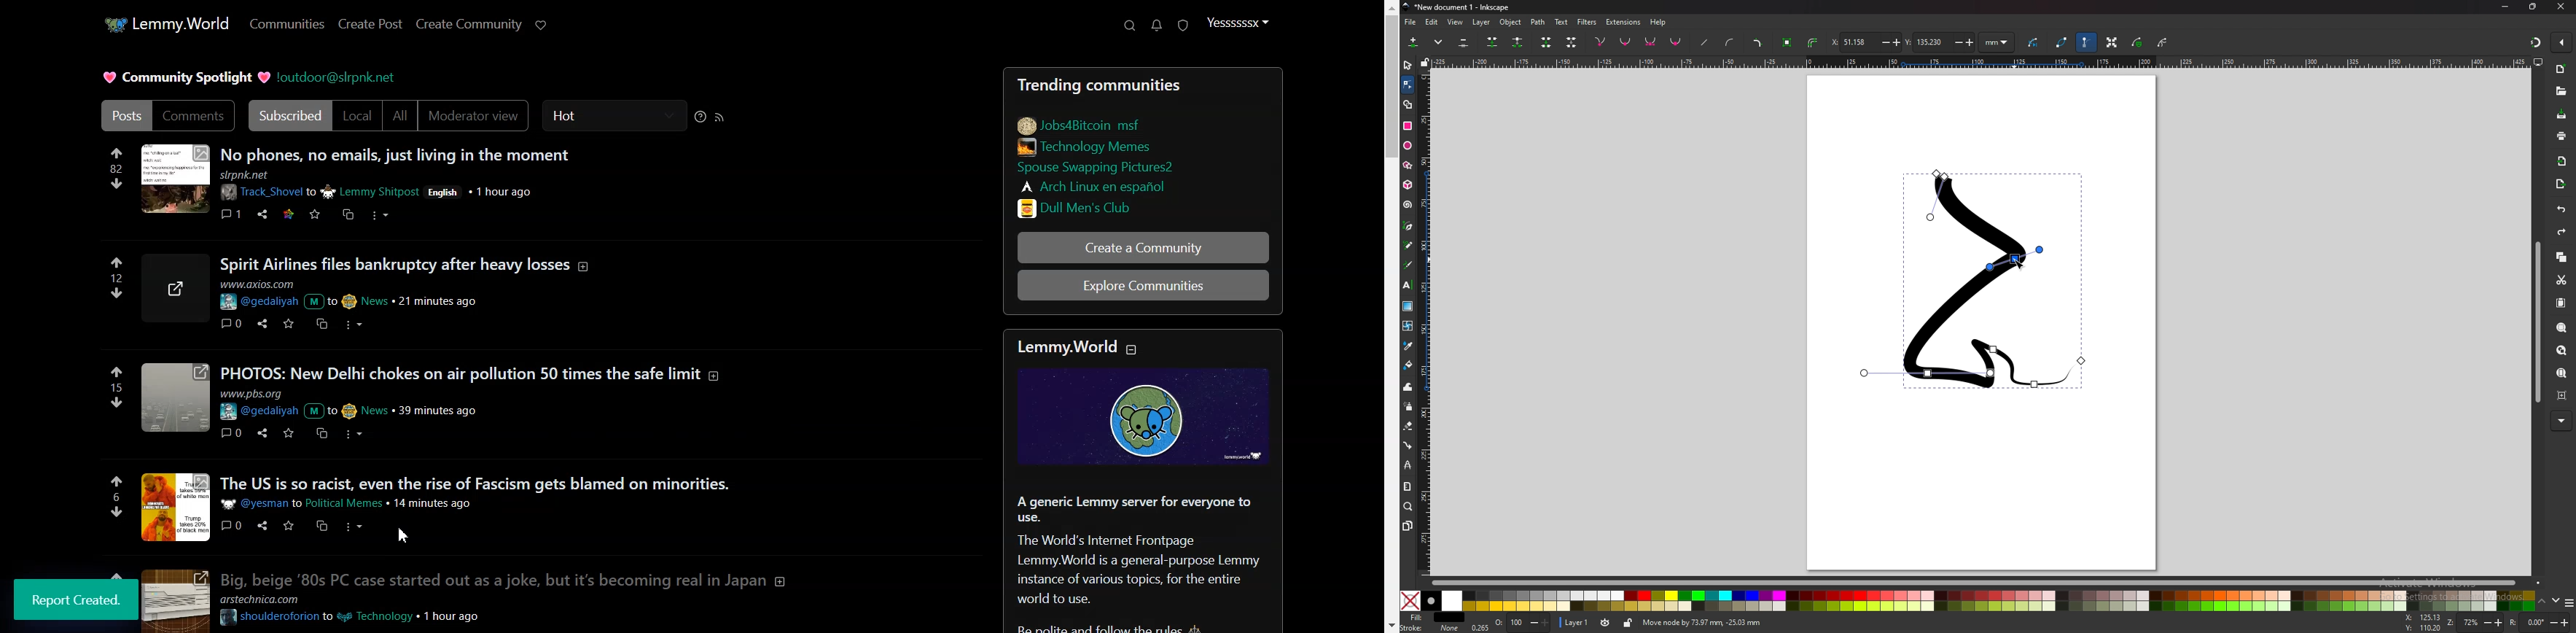 This screenshot has height=644, width=2576. I want to click on connector, so click(1408, 445).